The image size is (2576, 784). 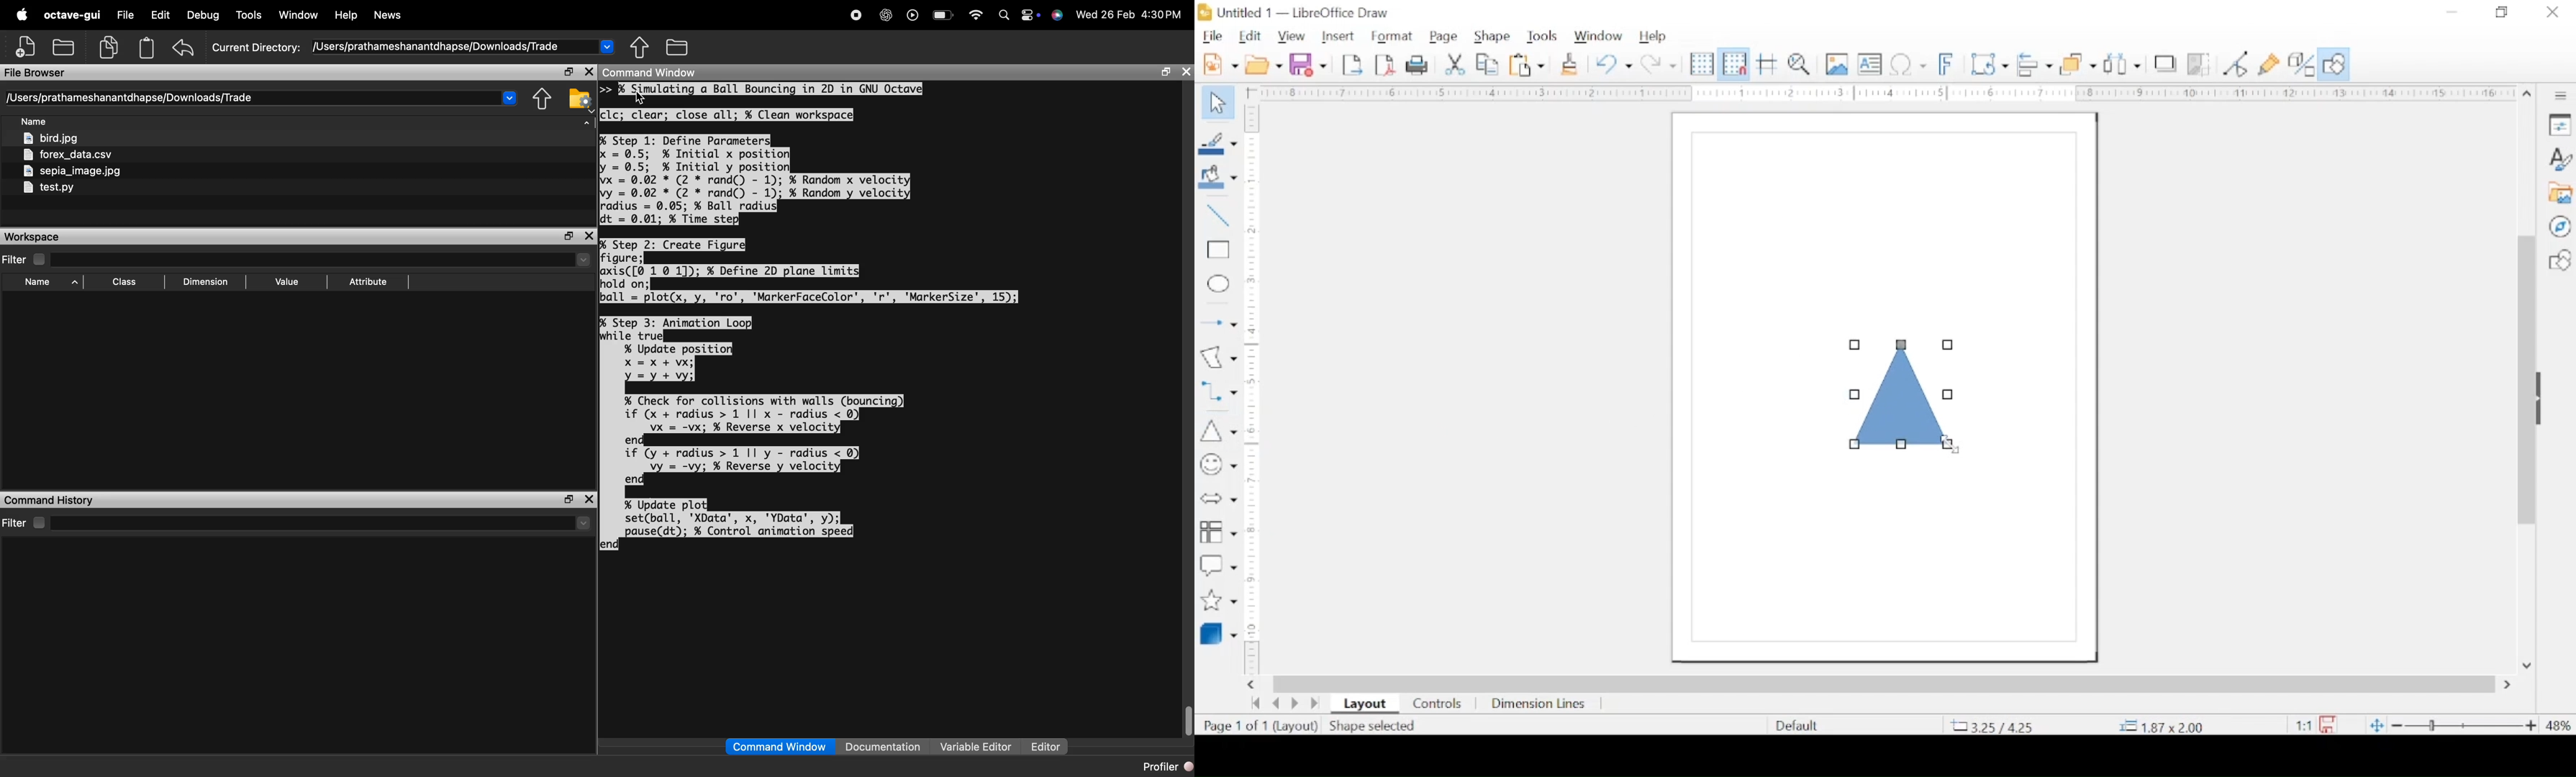 What do you see at coordinates (1218, 530) in the screenshot?
I see `flowchart` at bounding box center [1218, 530].